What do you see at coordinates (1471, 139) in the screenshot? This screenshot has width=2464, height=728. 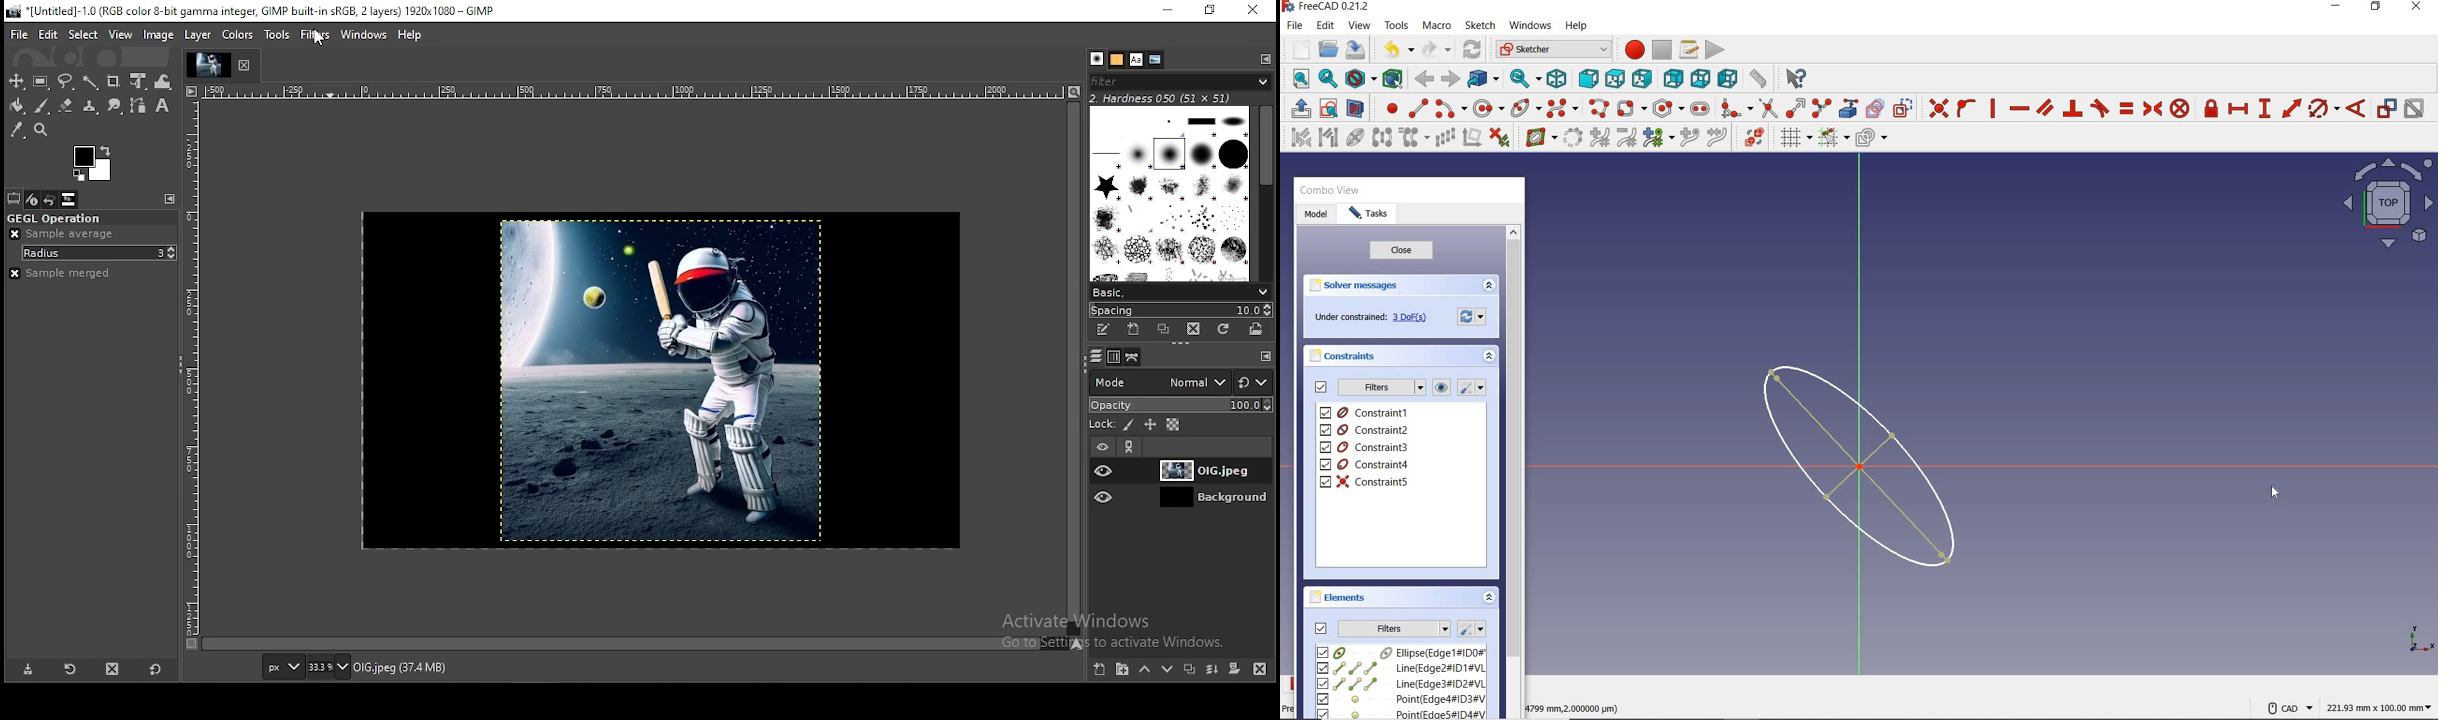 I see `remove axes alignment` at bounding box center [1471, 139].